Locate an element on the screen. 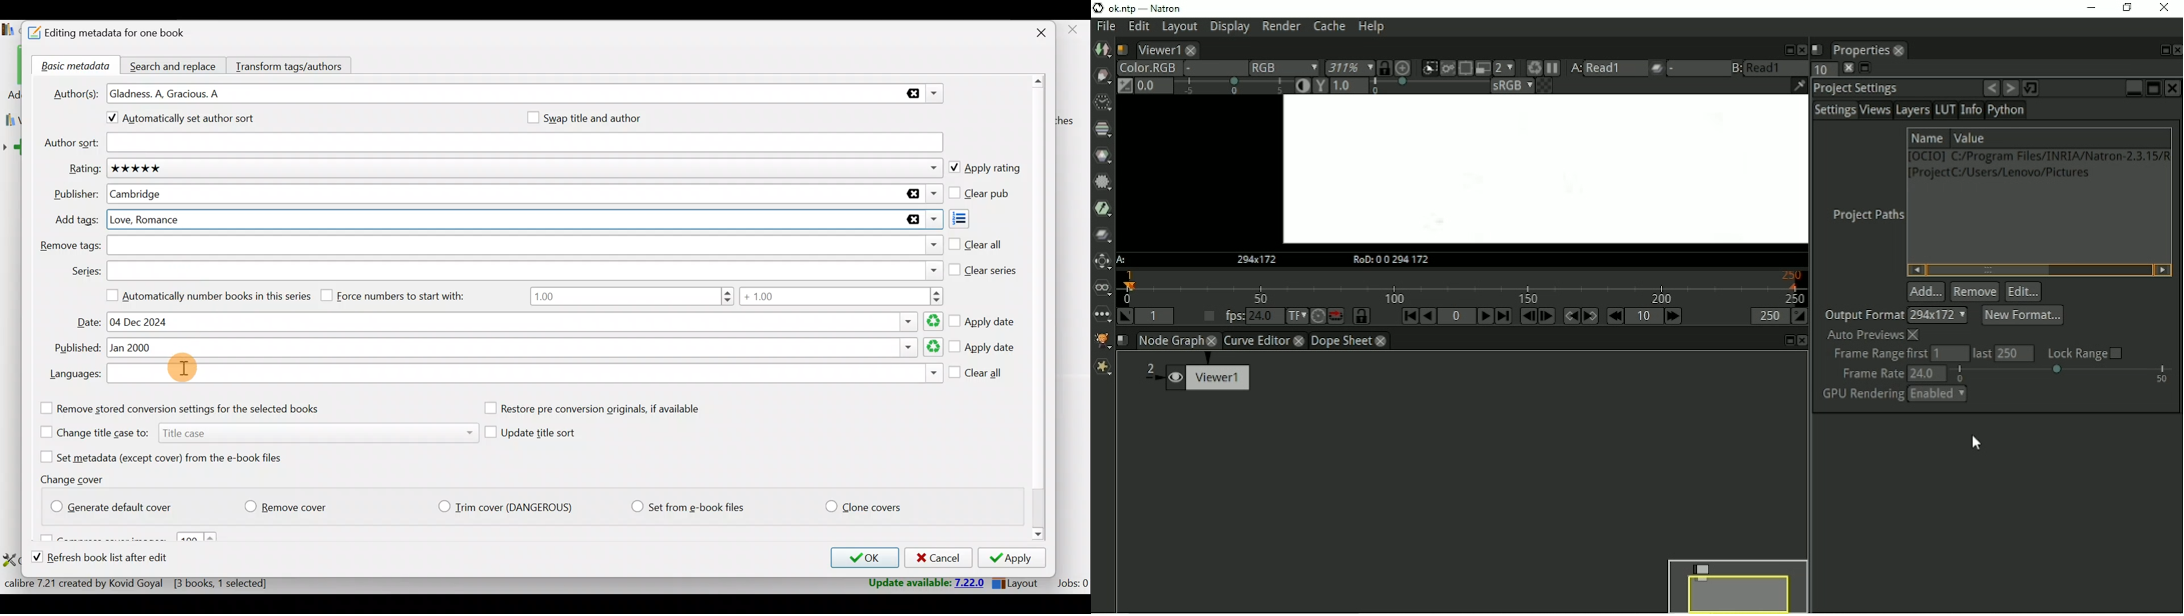 This screenshot has width=2184, height=616. Synchronize is located at coordinates (1384, 68).